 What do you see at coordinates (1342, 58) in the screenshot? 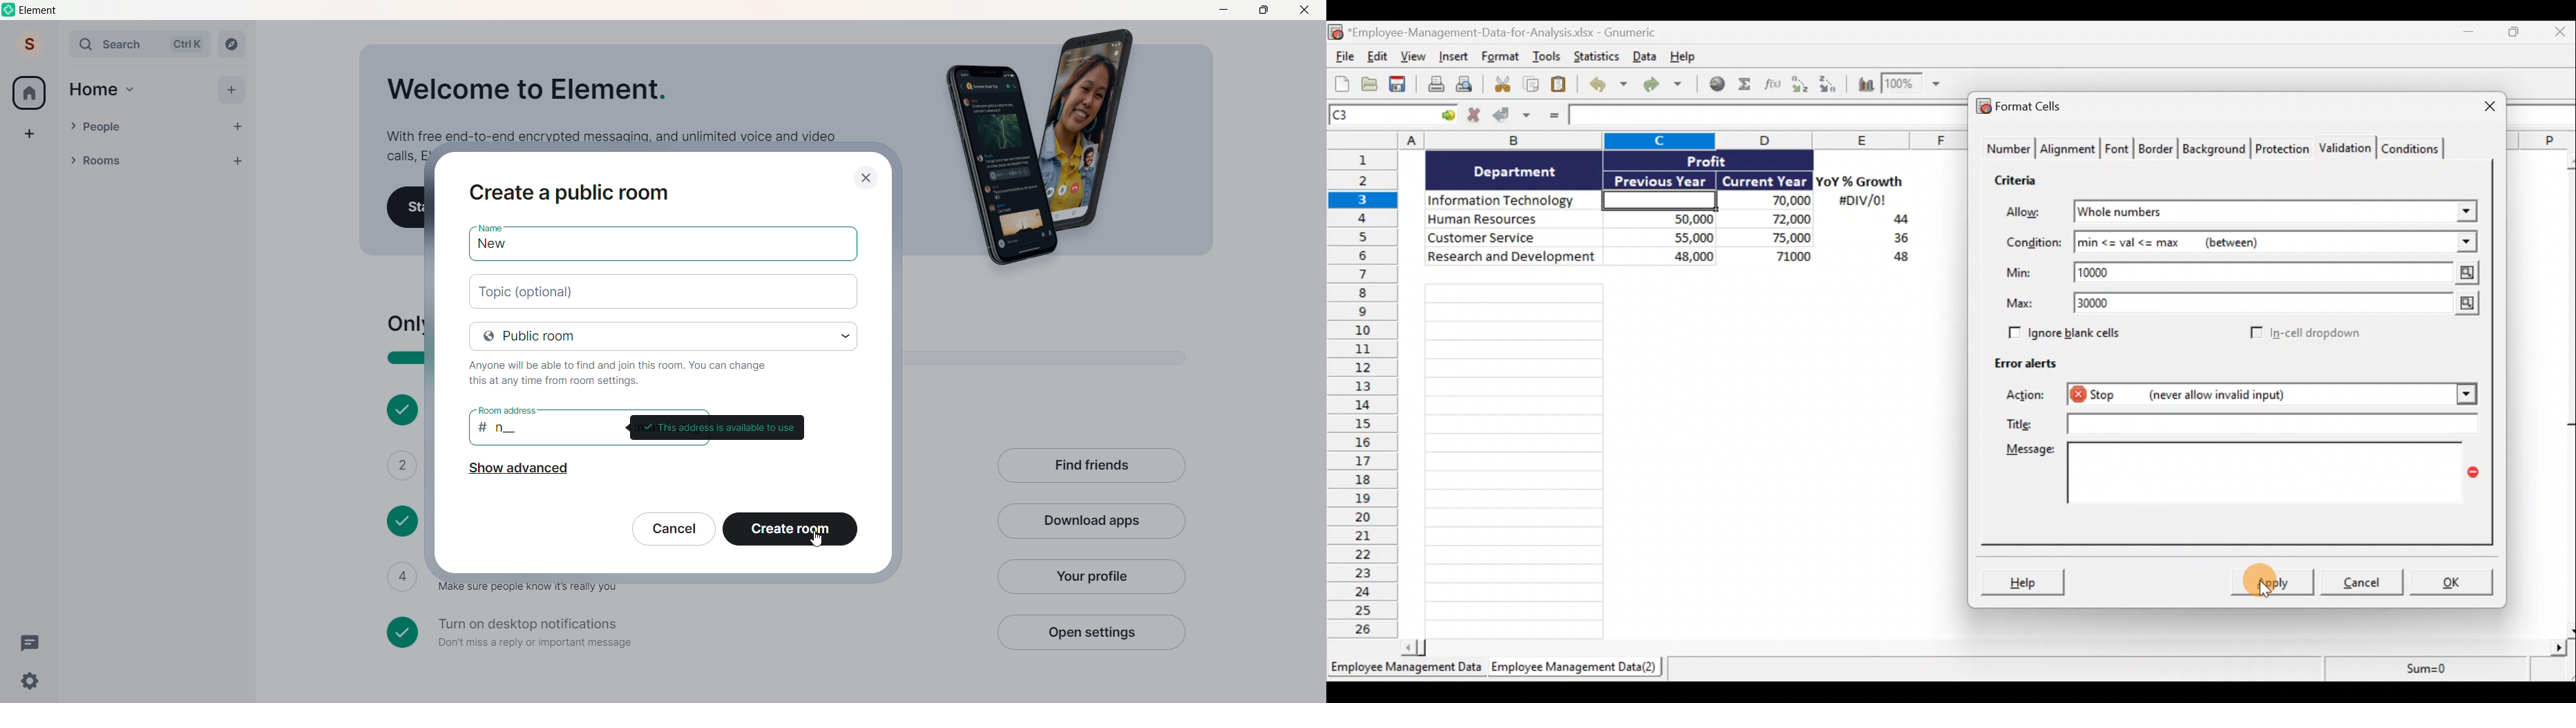
I see `File` at bounding box center [1342, 58].